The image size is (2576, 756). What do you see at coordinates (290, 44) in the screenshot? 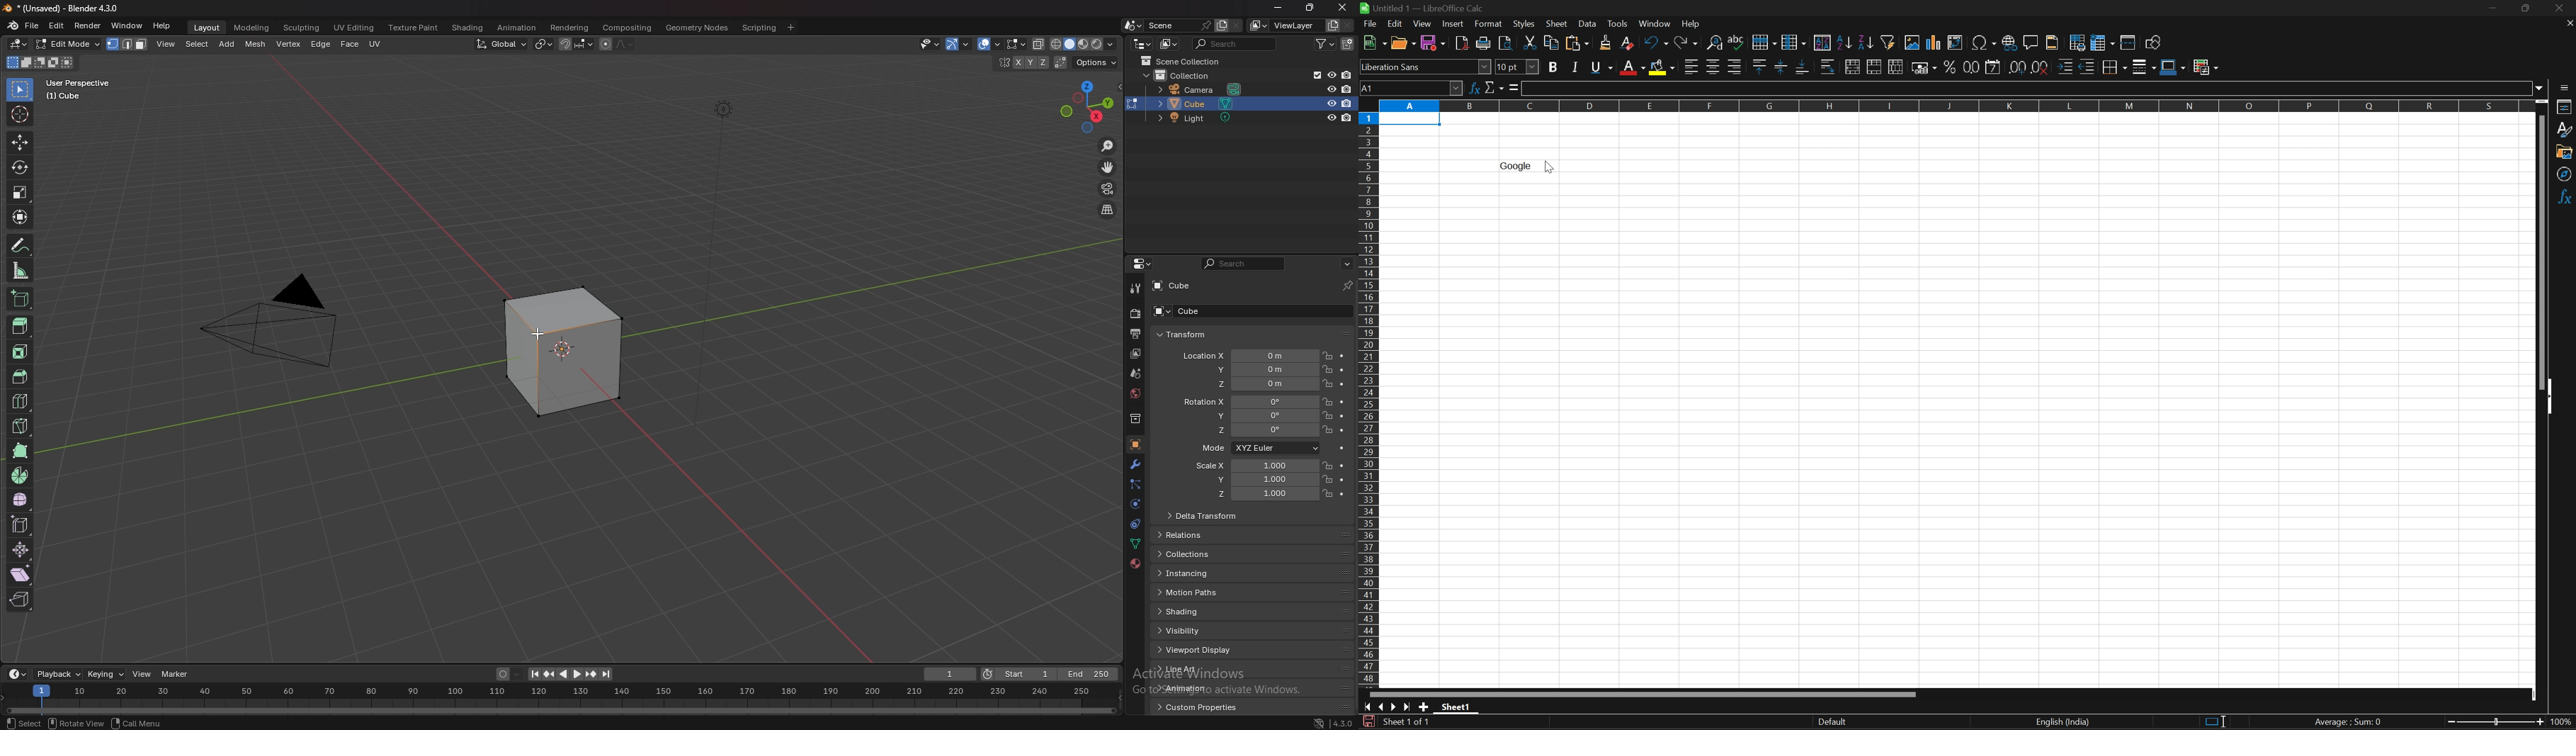
I see `vertex` at bounding box center [290, 44].